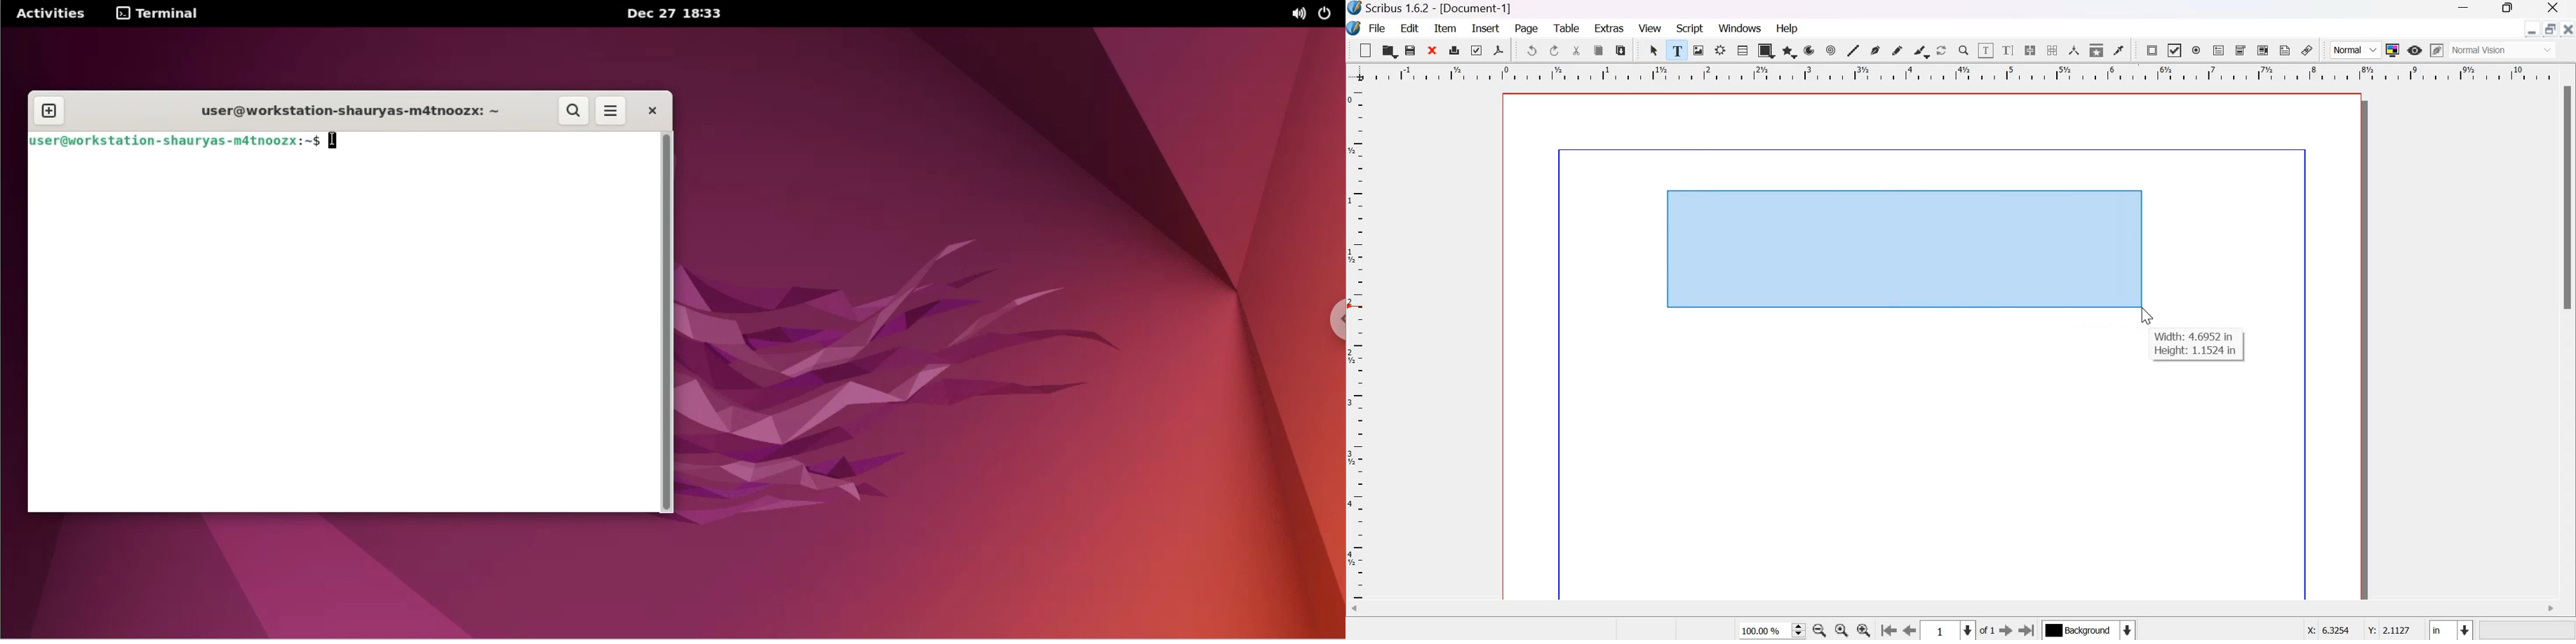 The height and width of the screenshot is (644, 2576). Describe the element at coordinates (2028, 630) in the screenshot. I see `Go to the last page` at that location.